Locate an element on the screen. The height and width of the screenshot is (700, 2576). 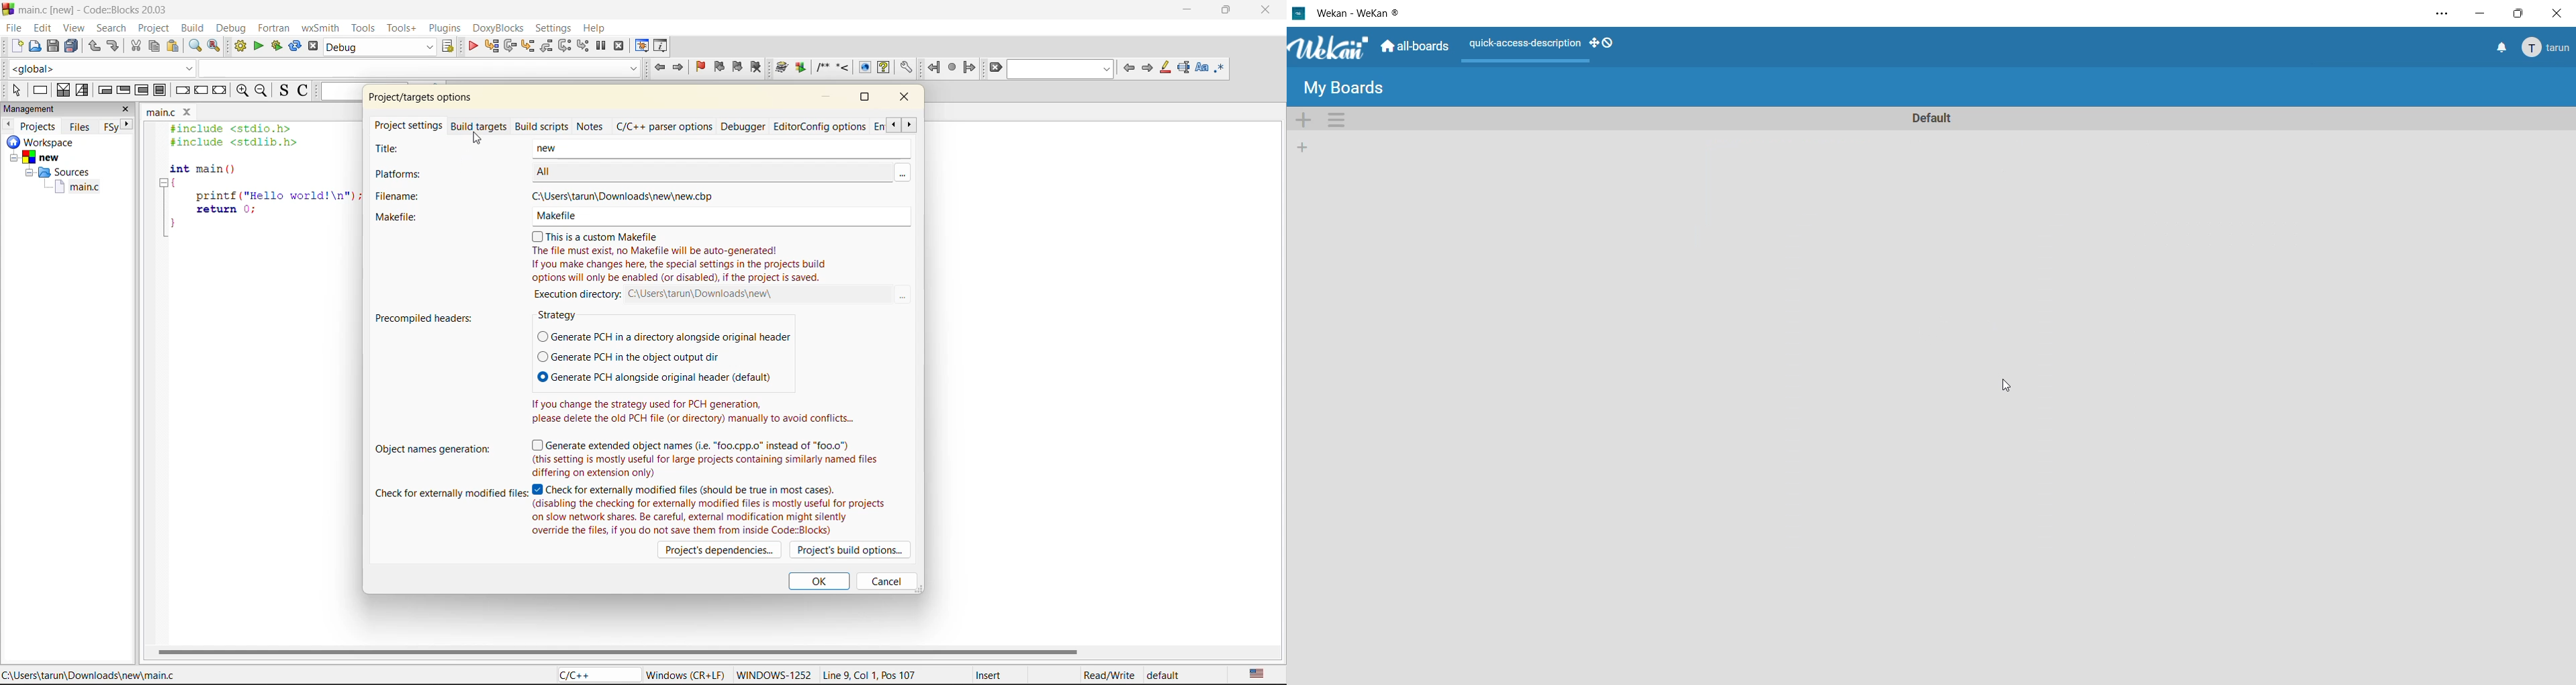
plugins is located at coordinates (446, 28).